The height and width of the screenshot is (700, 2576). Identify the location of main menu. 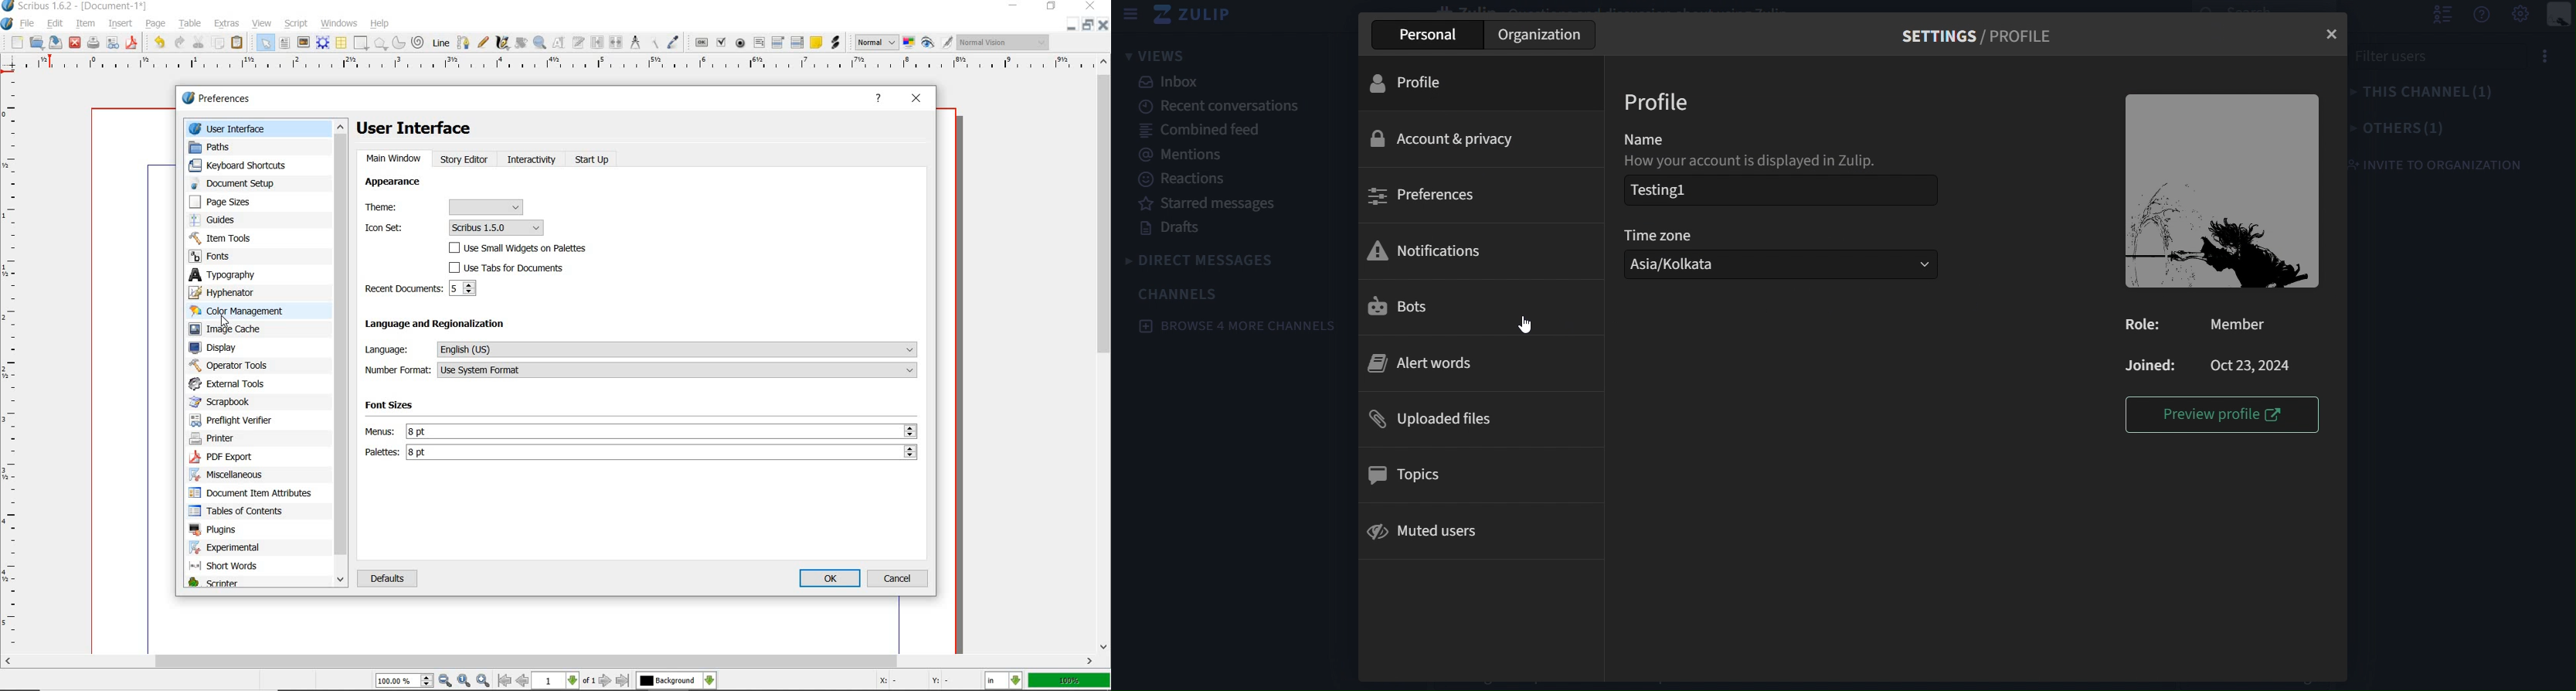
(2558, 15).